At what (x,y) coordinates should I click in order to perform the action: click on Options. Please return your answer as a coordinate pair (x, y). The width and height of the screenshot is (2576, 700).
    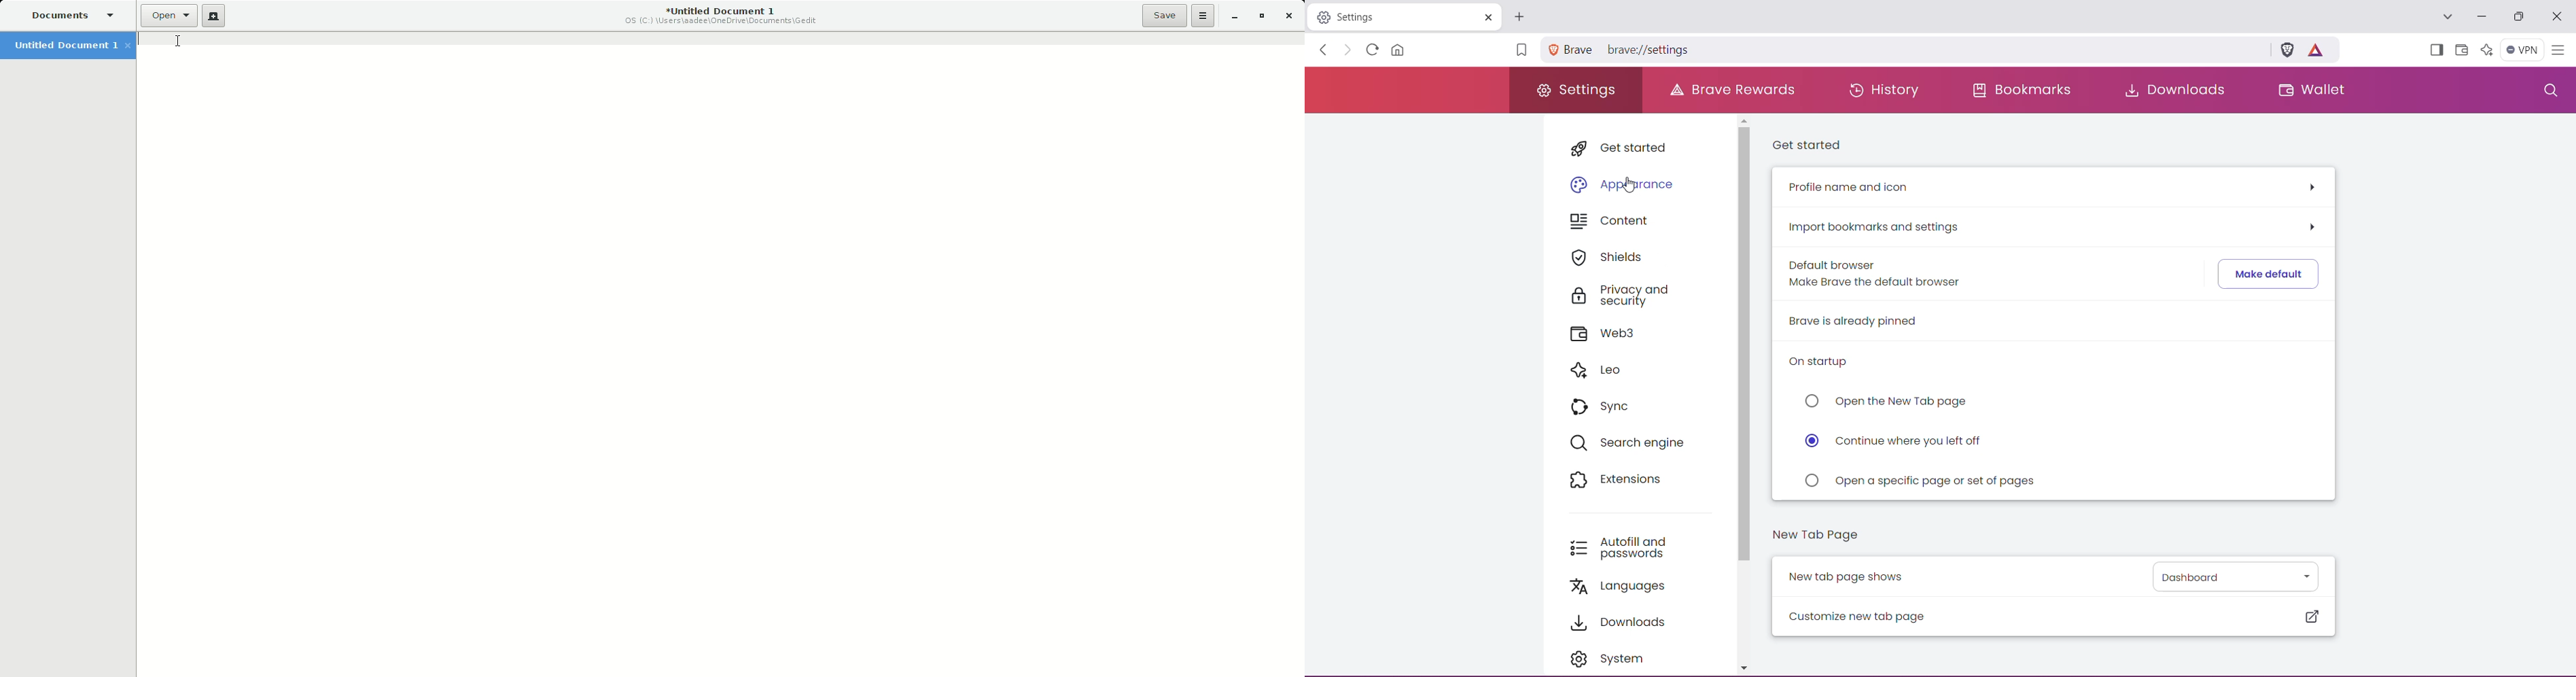
    Looking at the image, I should click on (1203, 16).